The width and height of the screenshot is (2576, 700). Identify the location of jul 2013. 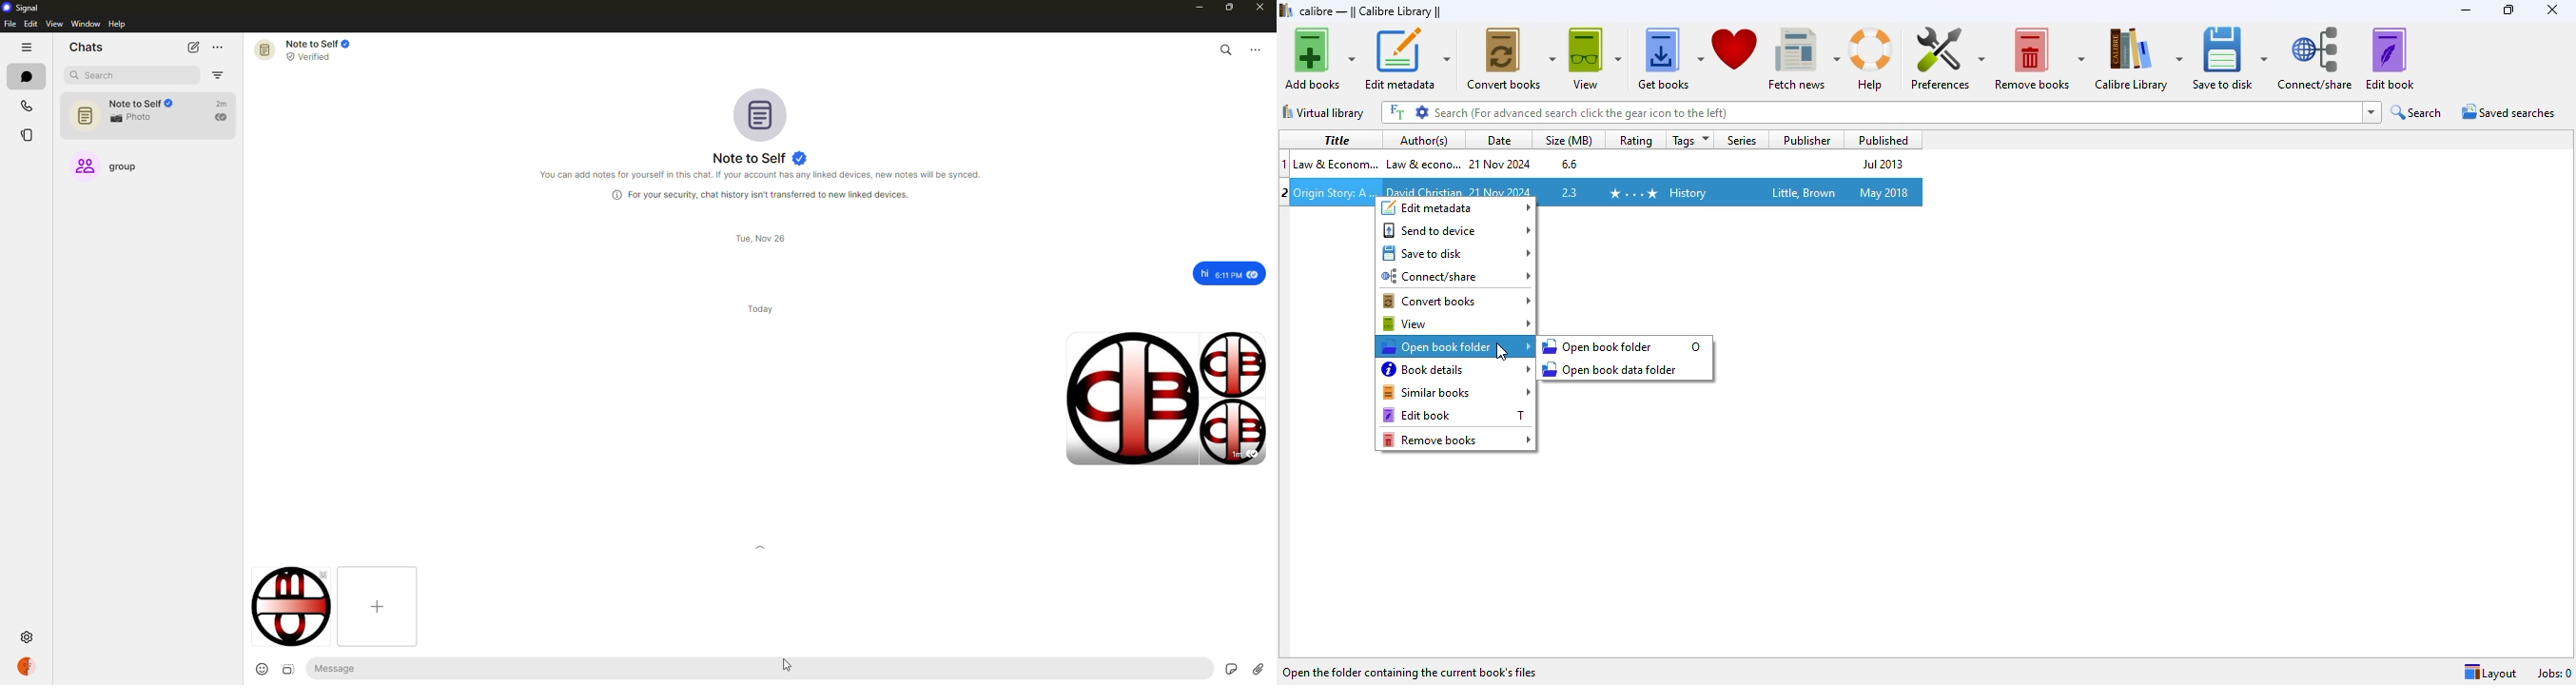
(1880, 164).